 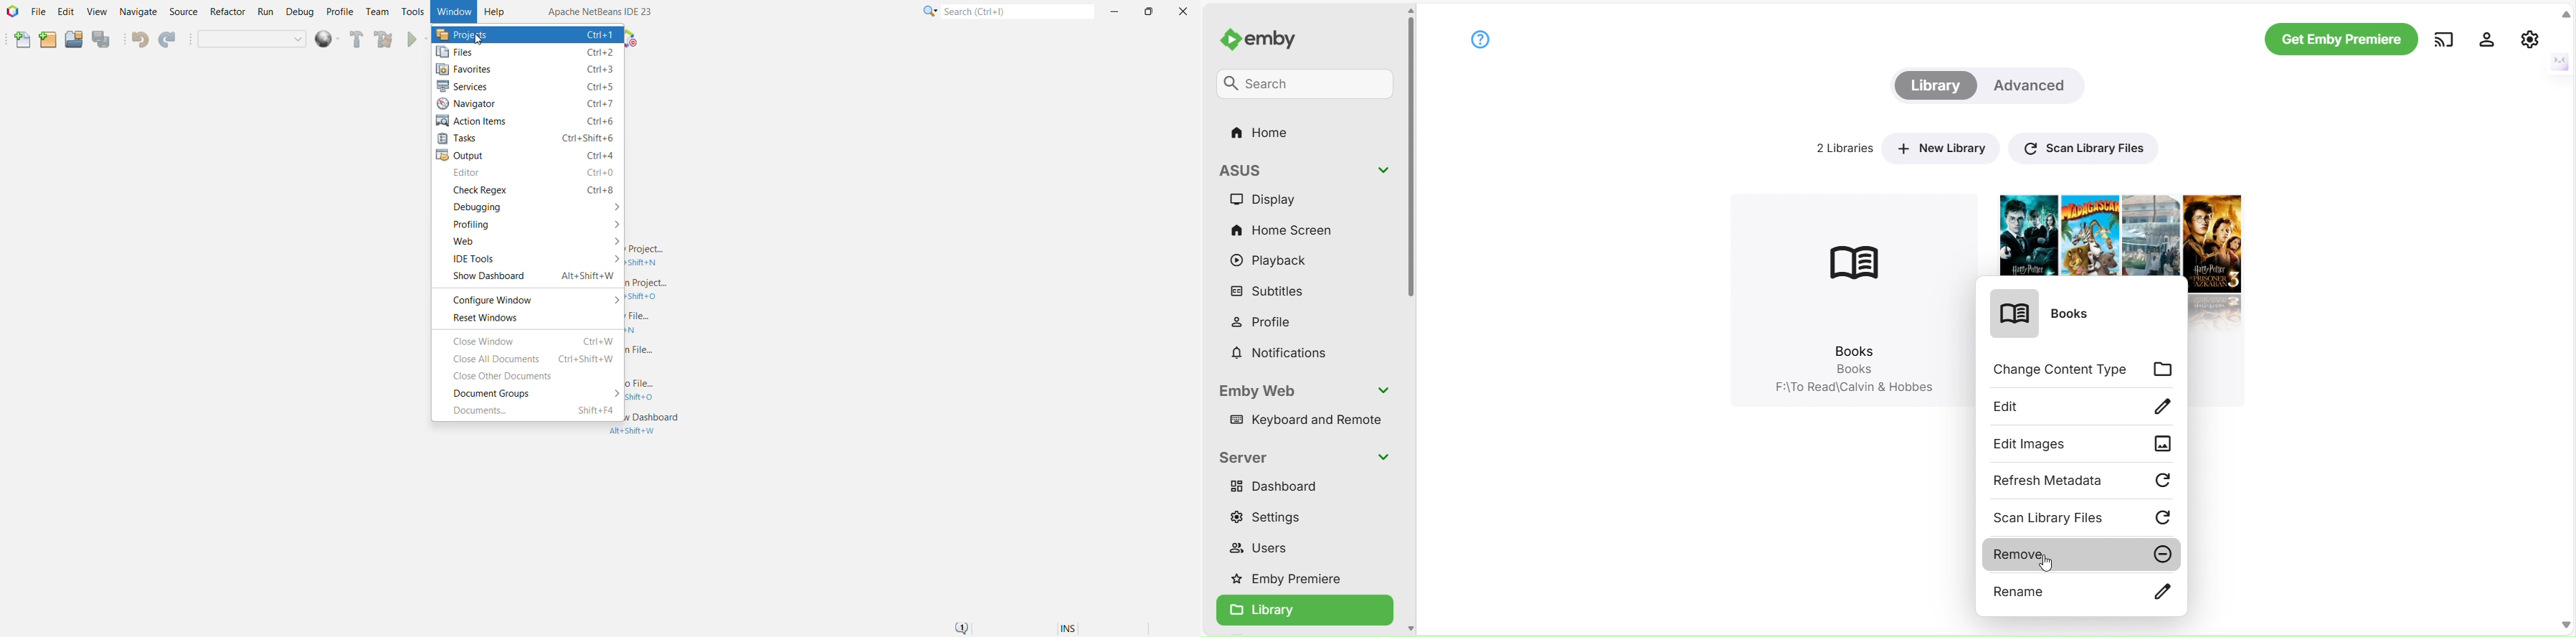 I want to click on Play on another device, so click(x=2443, y=39).